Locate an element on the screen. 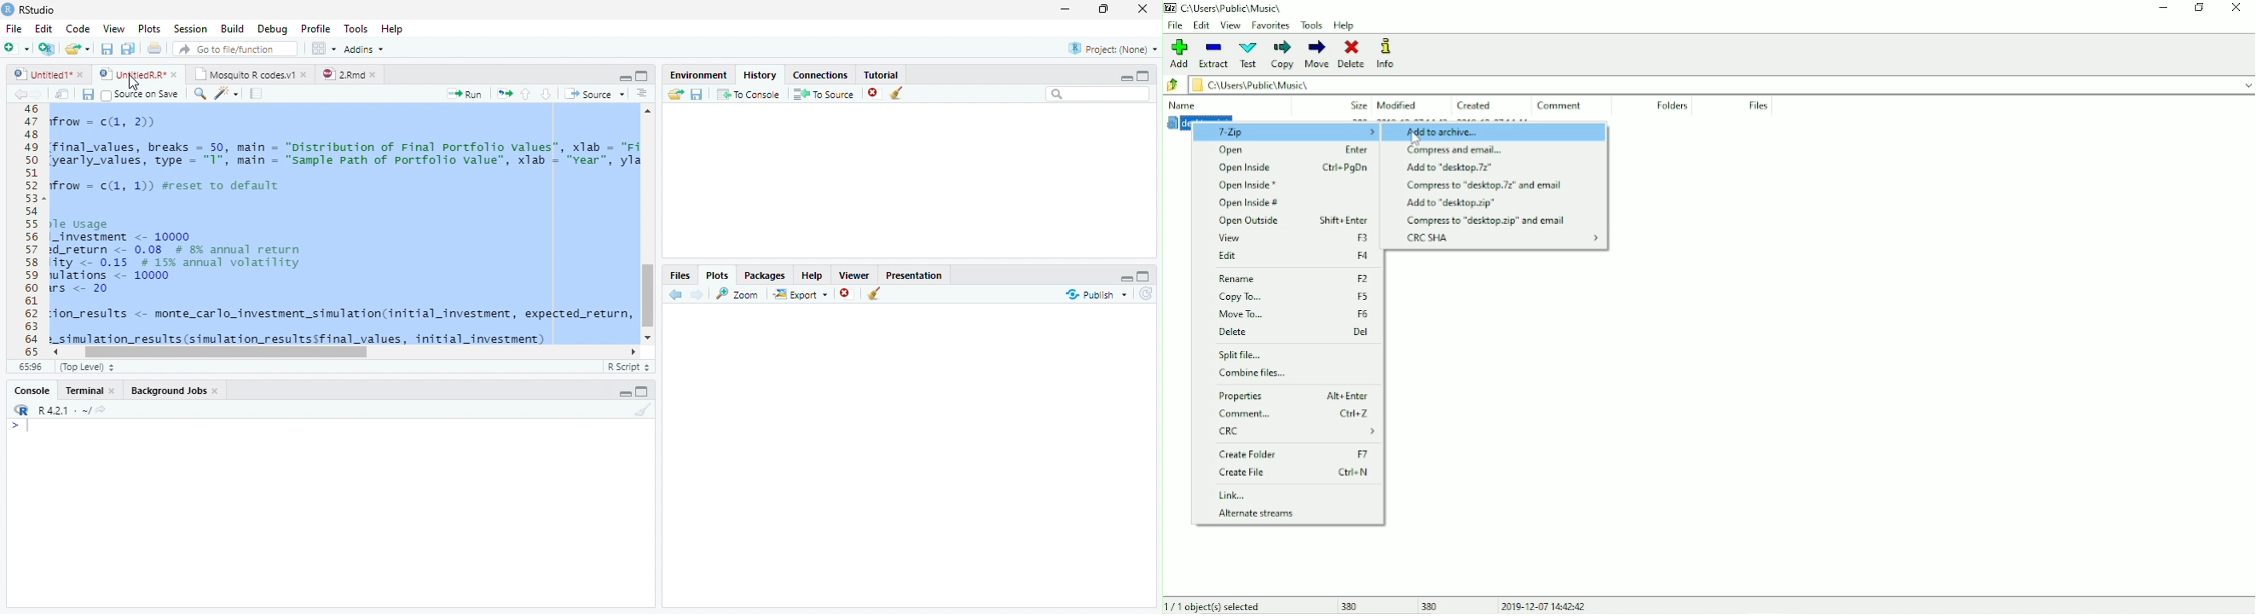  Source on save is located at coordinates (142, 95).